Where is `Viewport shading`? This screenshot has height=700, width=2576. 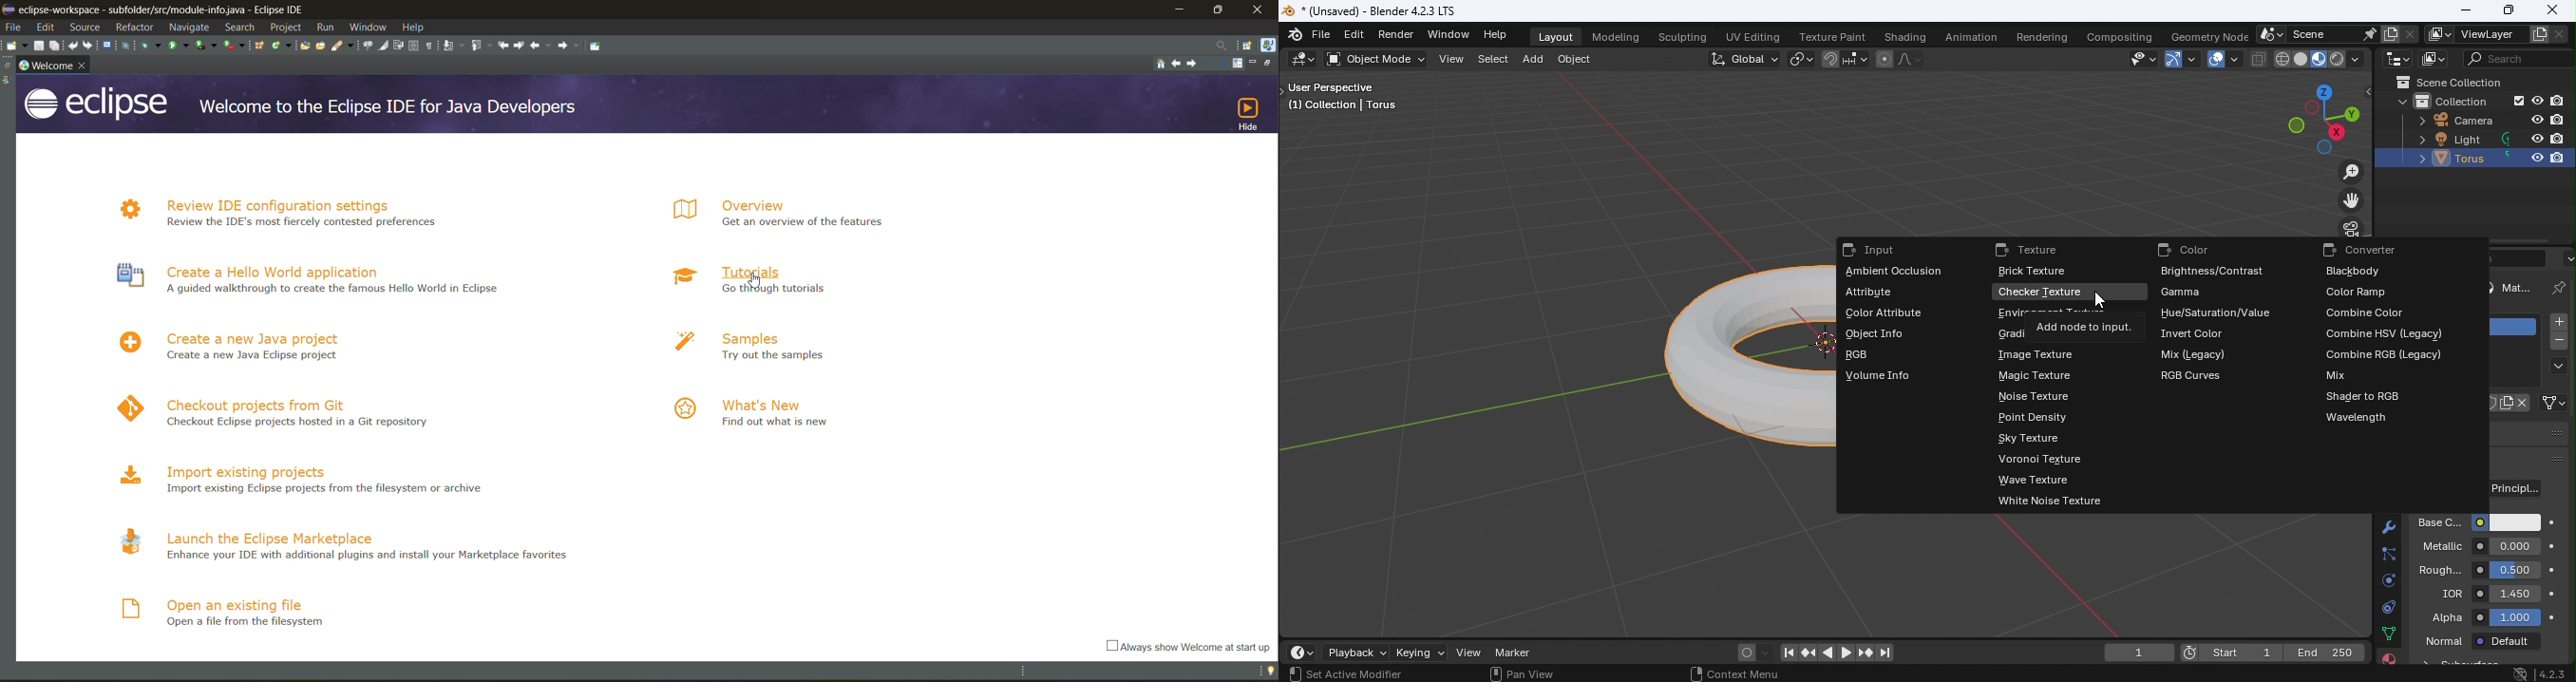 Viewport shading is located at coordinates (2282, 59).